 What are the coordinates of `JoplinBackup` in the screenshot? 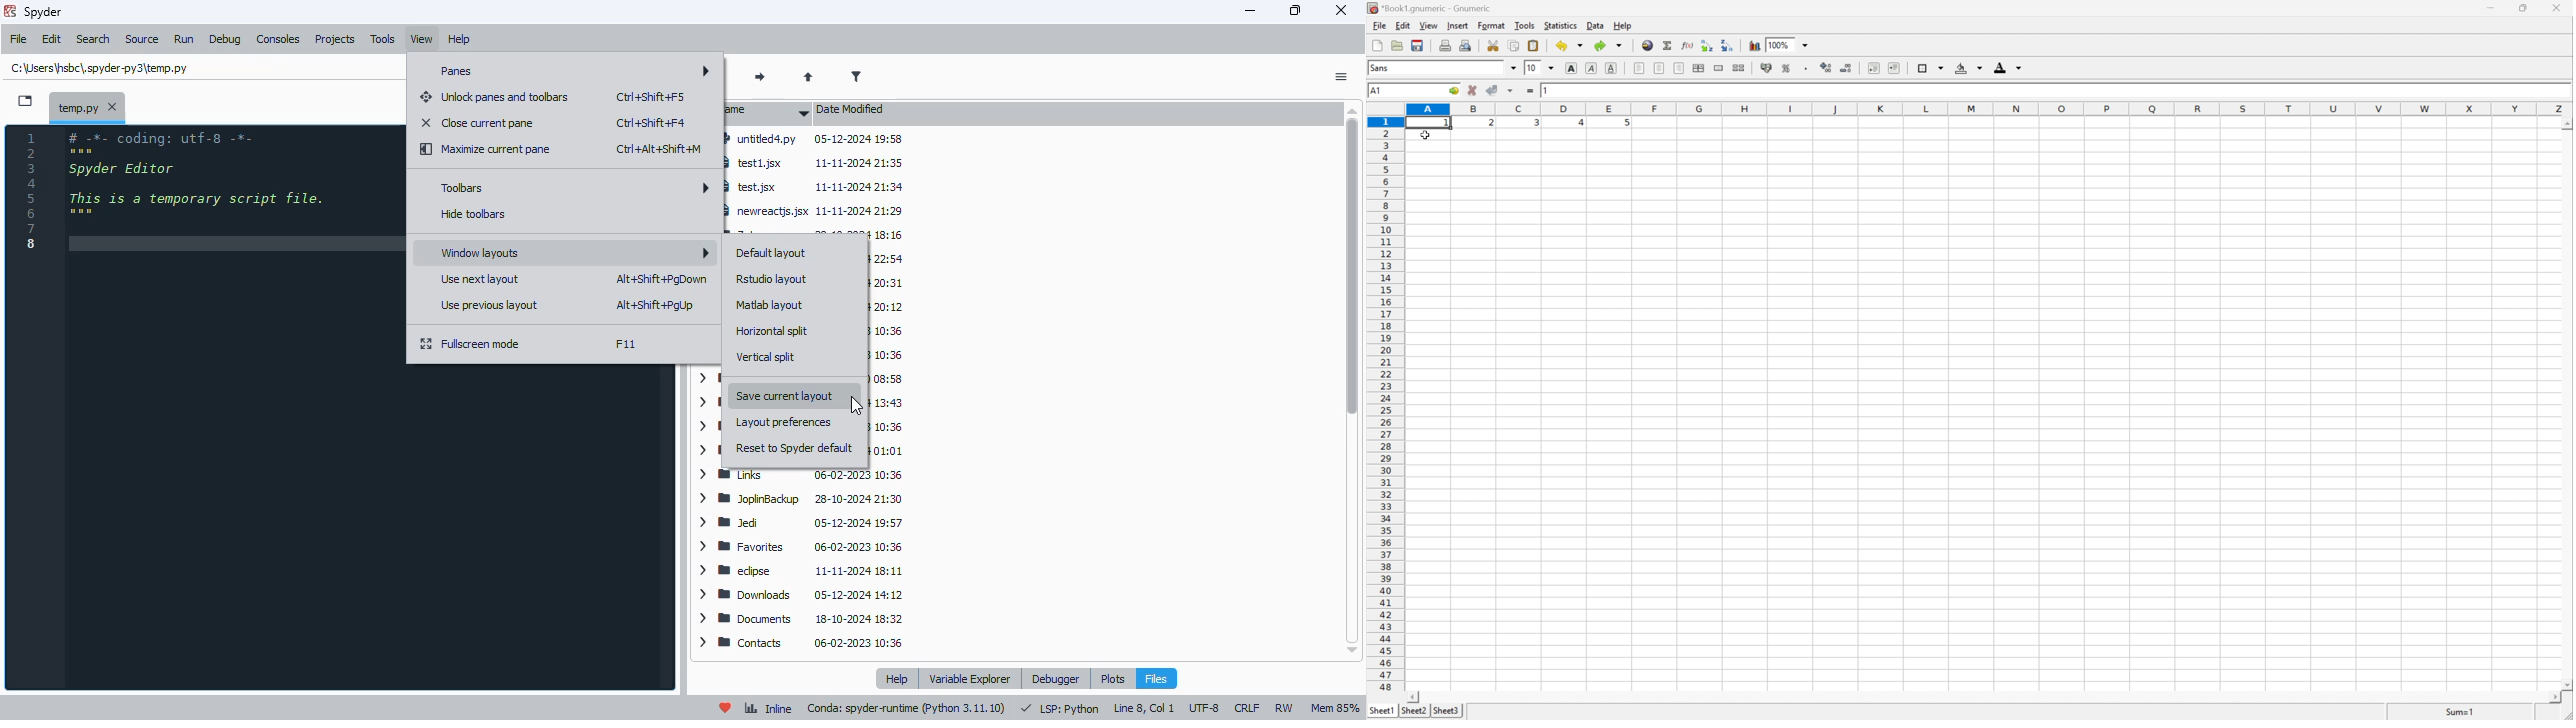 It's located at (802, 498).